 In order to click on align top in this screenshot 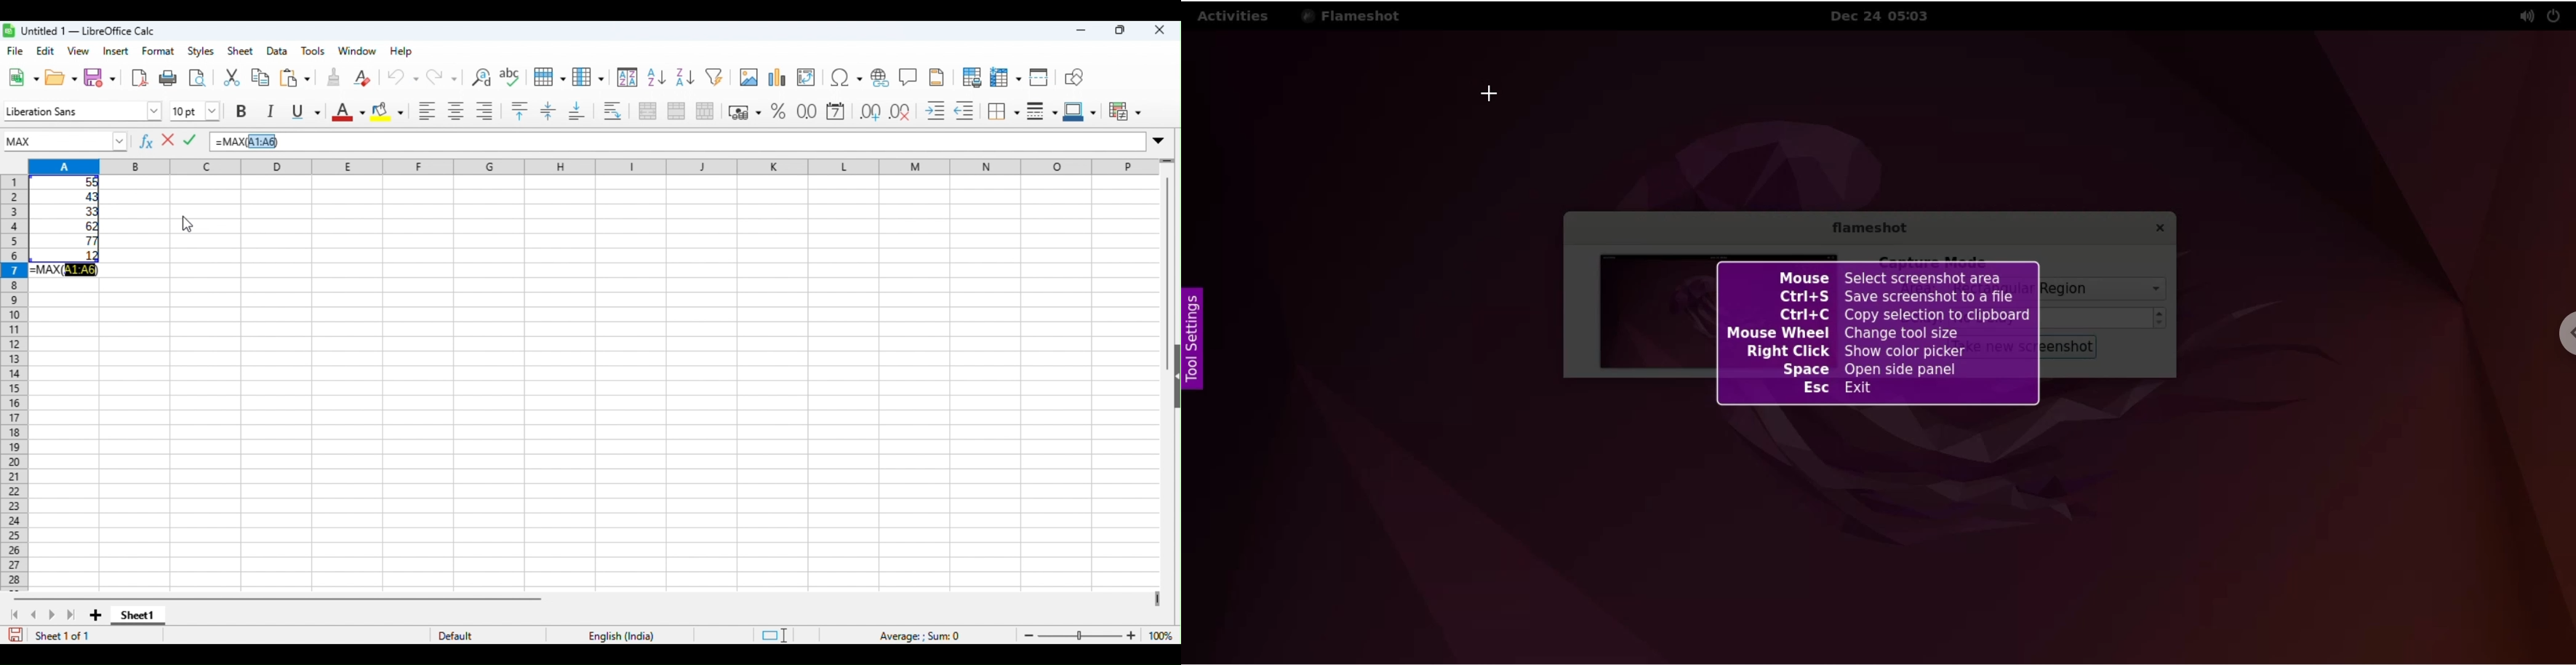, I will do `click(521, 111)`.